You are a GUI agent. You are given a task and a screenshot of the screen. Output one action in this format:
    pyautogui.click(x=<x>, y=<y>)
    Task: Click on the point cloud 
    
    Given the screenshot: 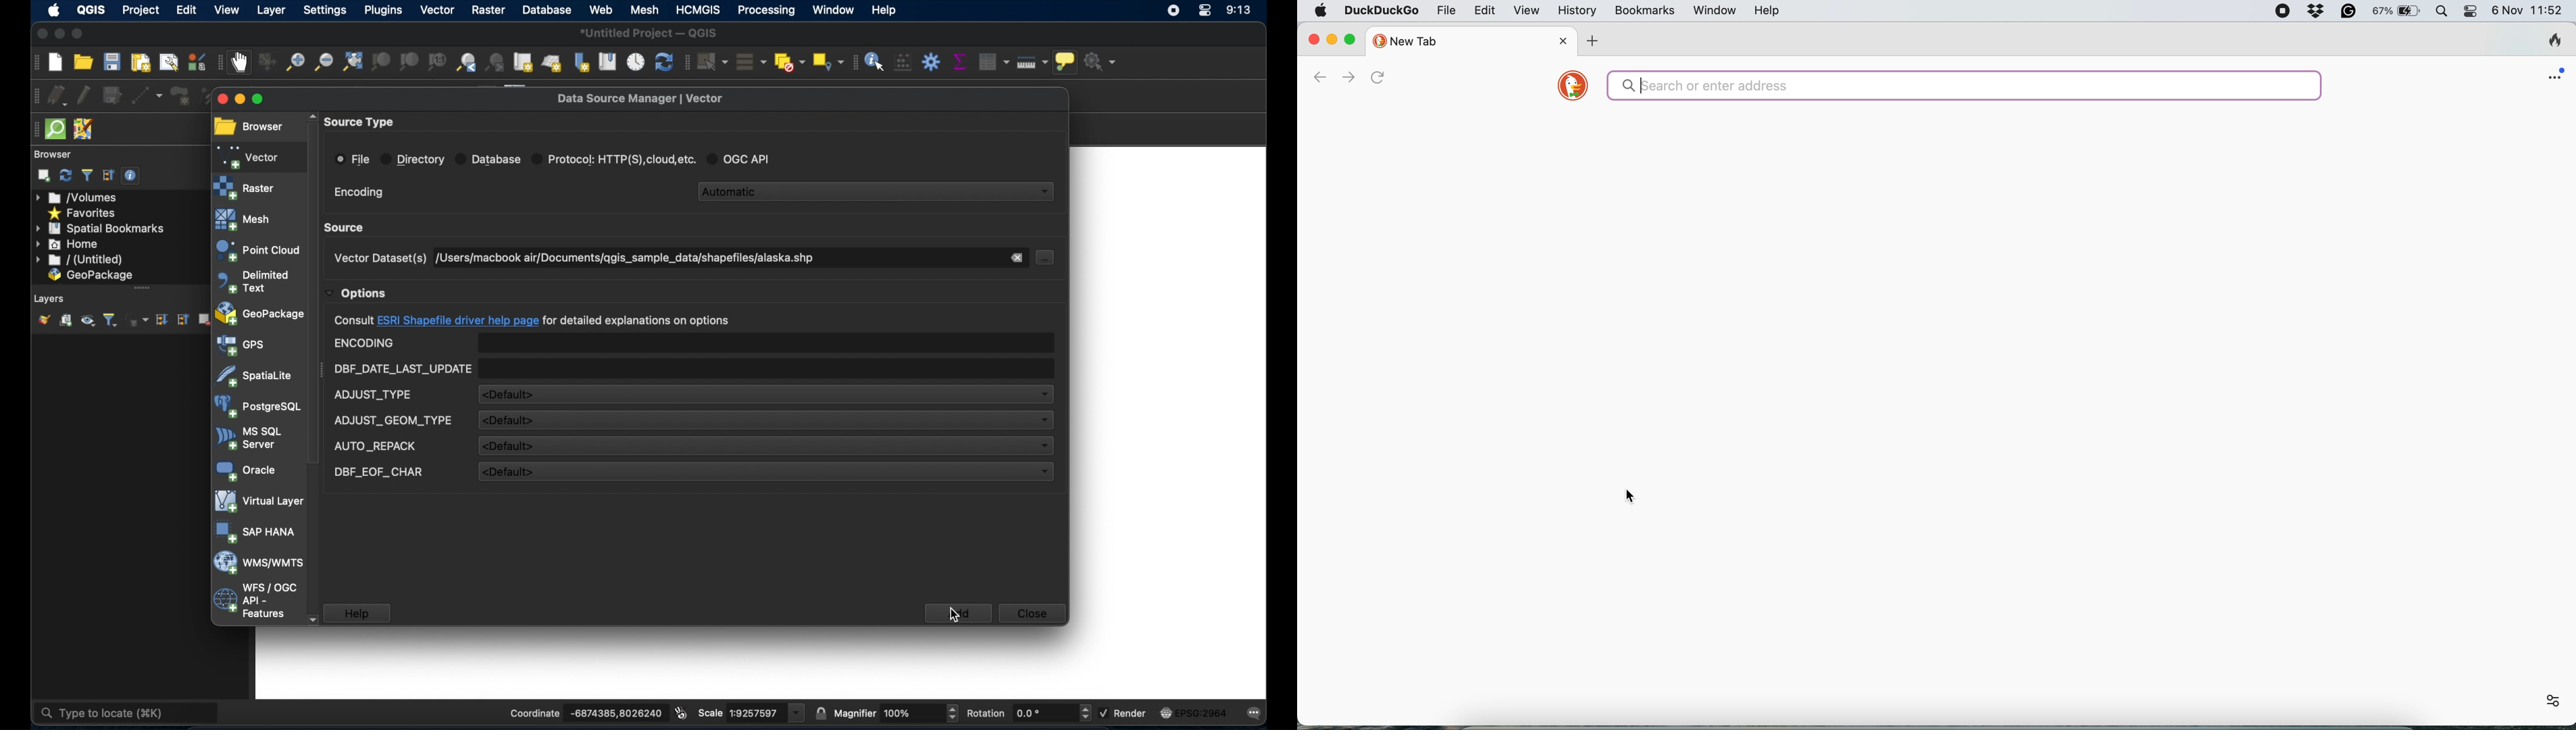 What is the action you would take?
    pyautogui.click(x=257, y=250)
    